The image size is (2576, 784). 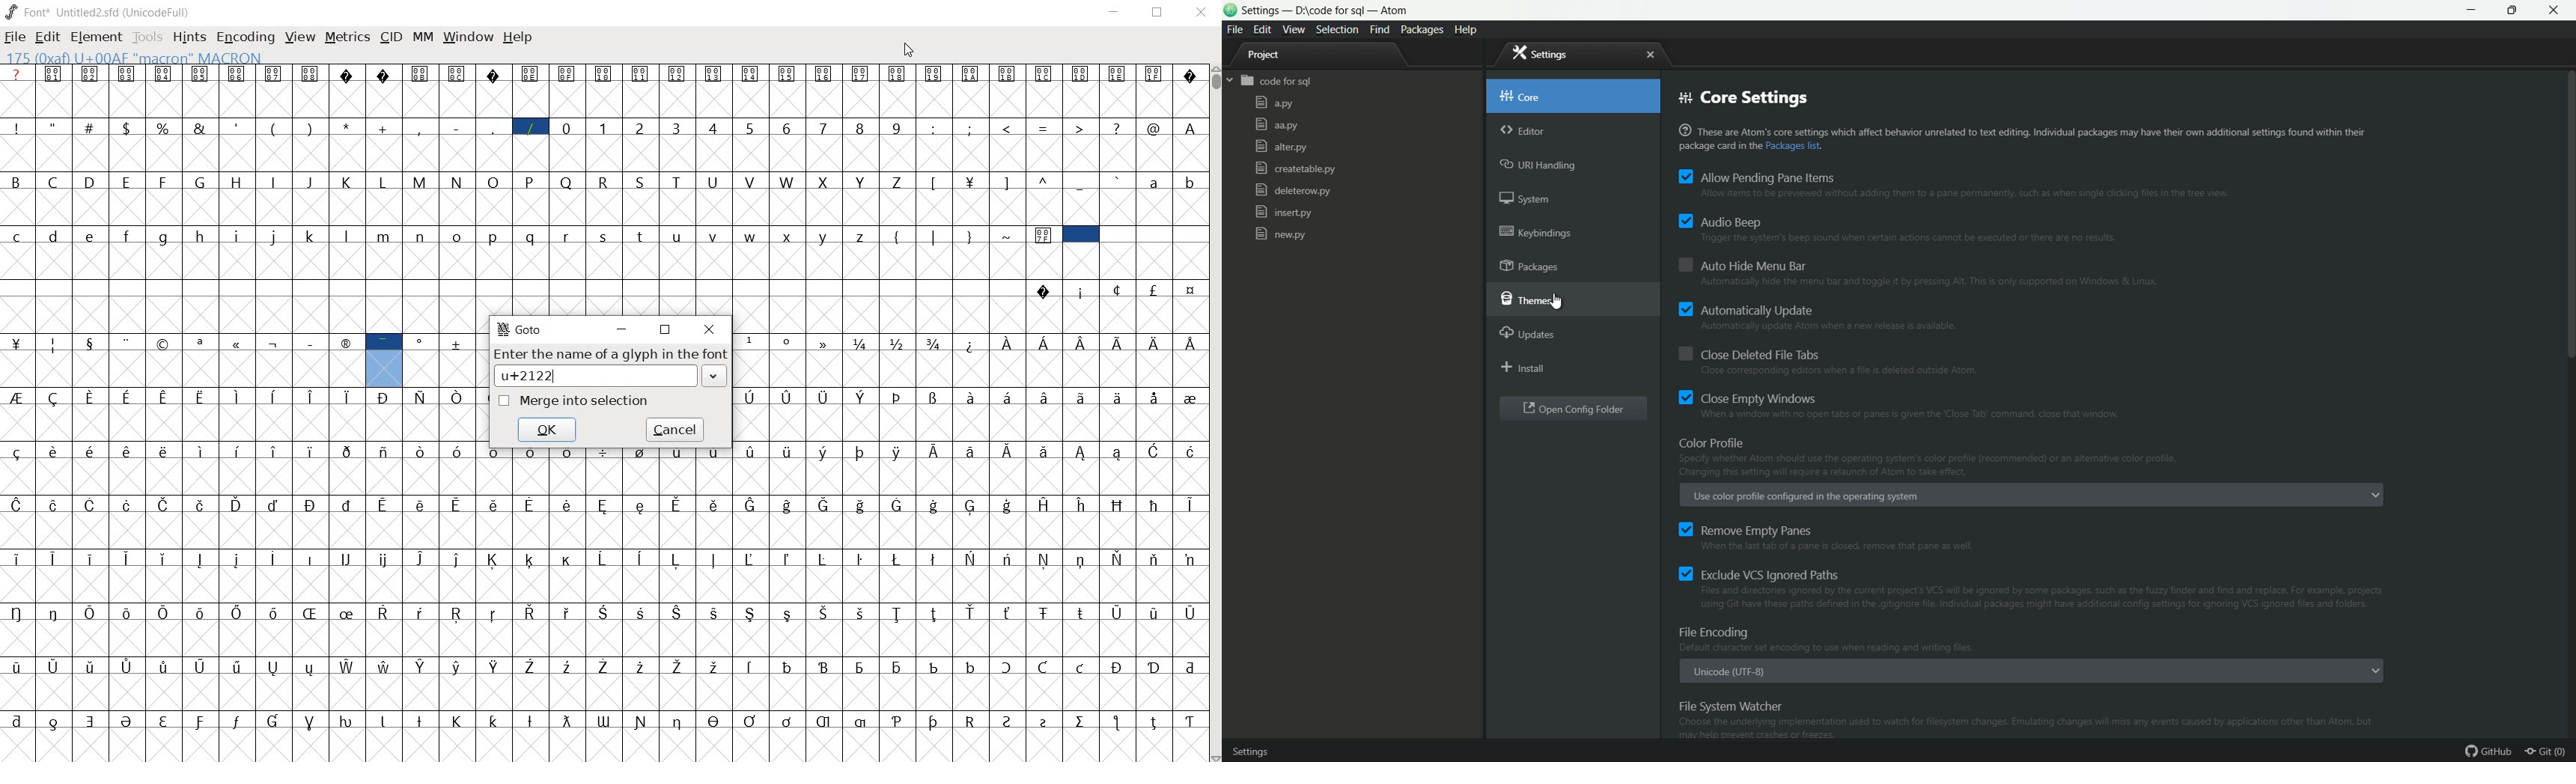 What do you see at coordinates (896, 414) in the screenshot?
I see `special characters` at bounding box center [896, 414].